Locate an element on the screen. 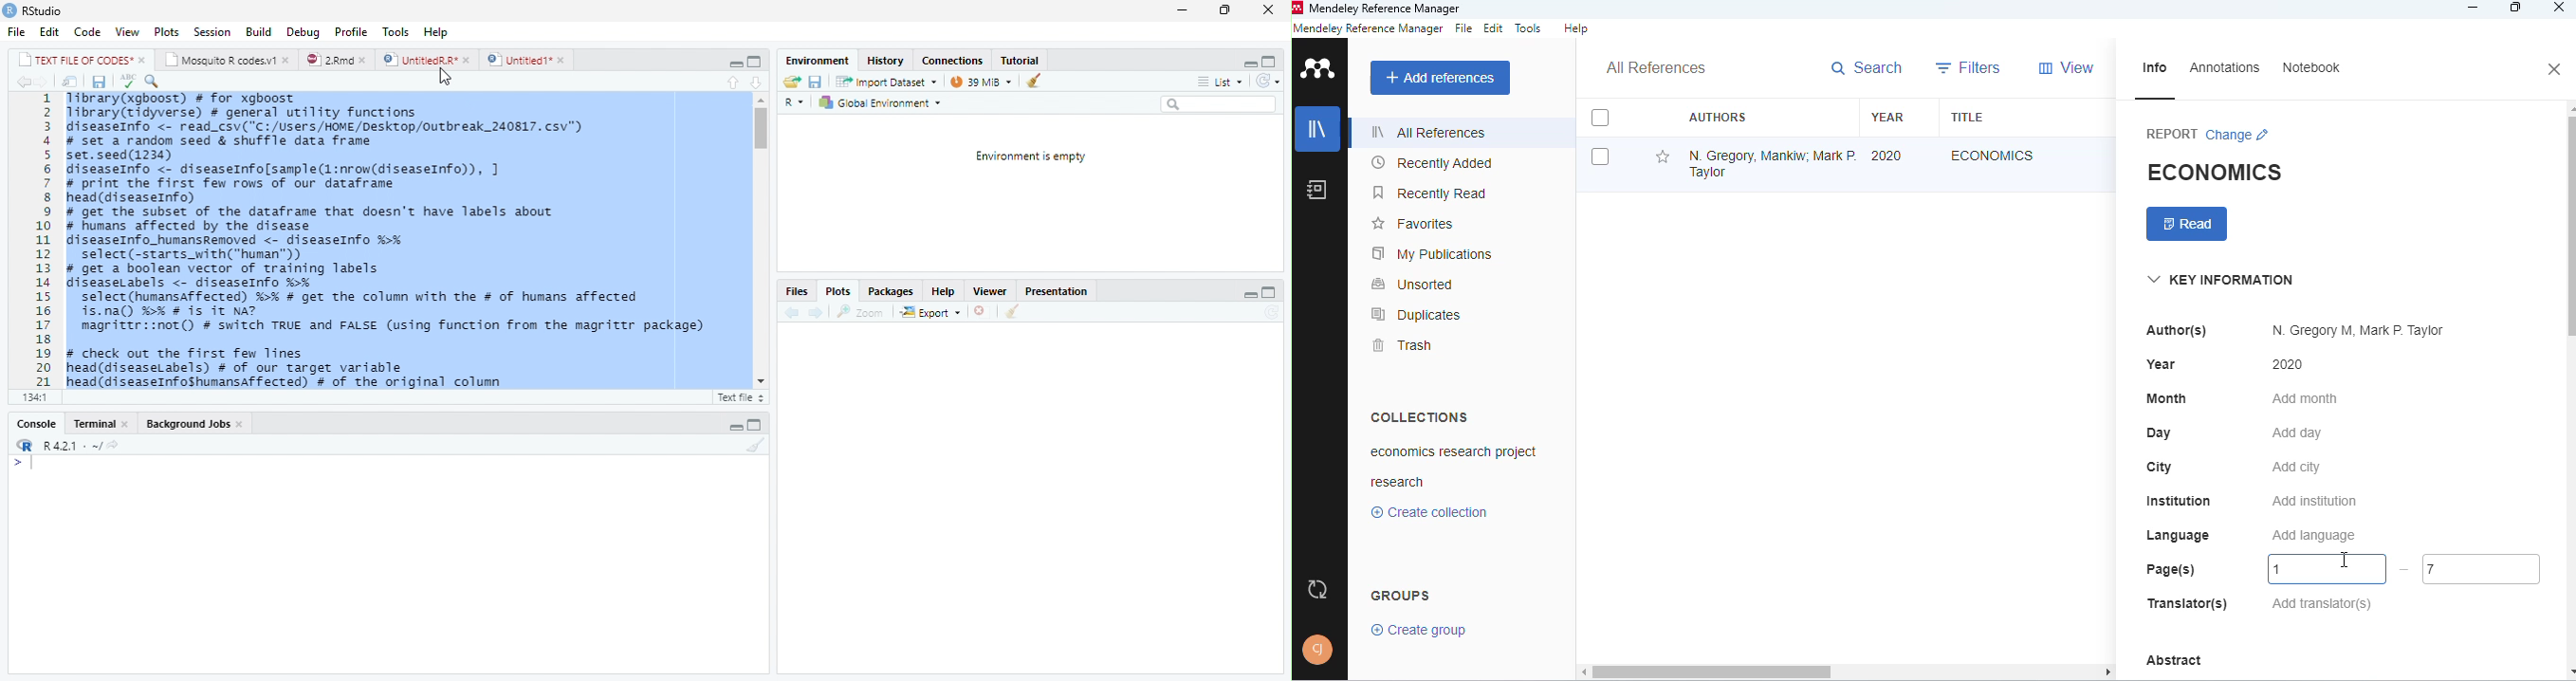 This screenshot has height=700, width=2576. Scroll is located at coordinates (760, 240).